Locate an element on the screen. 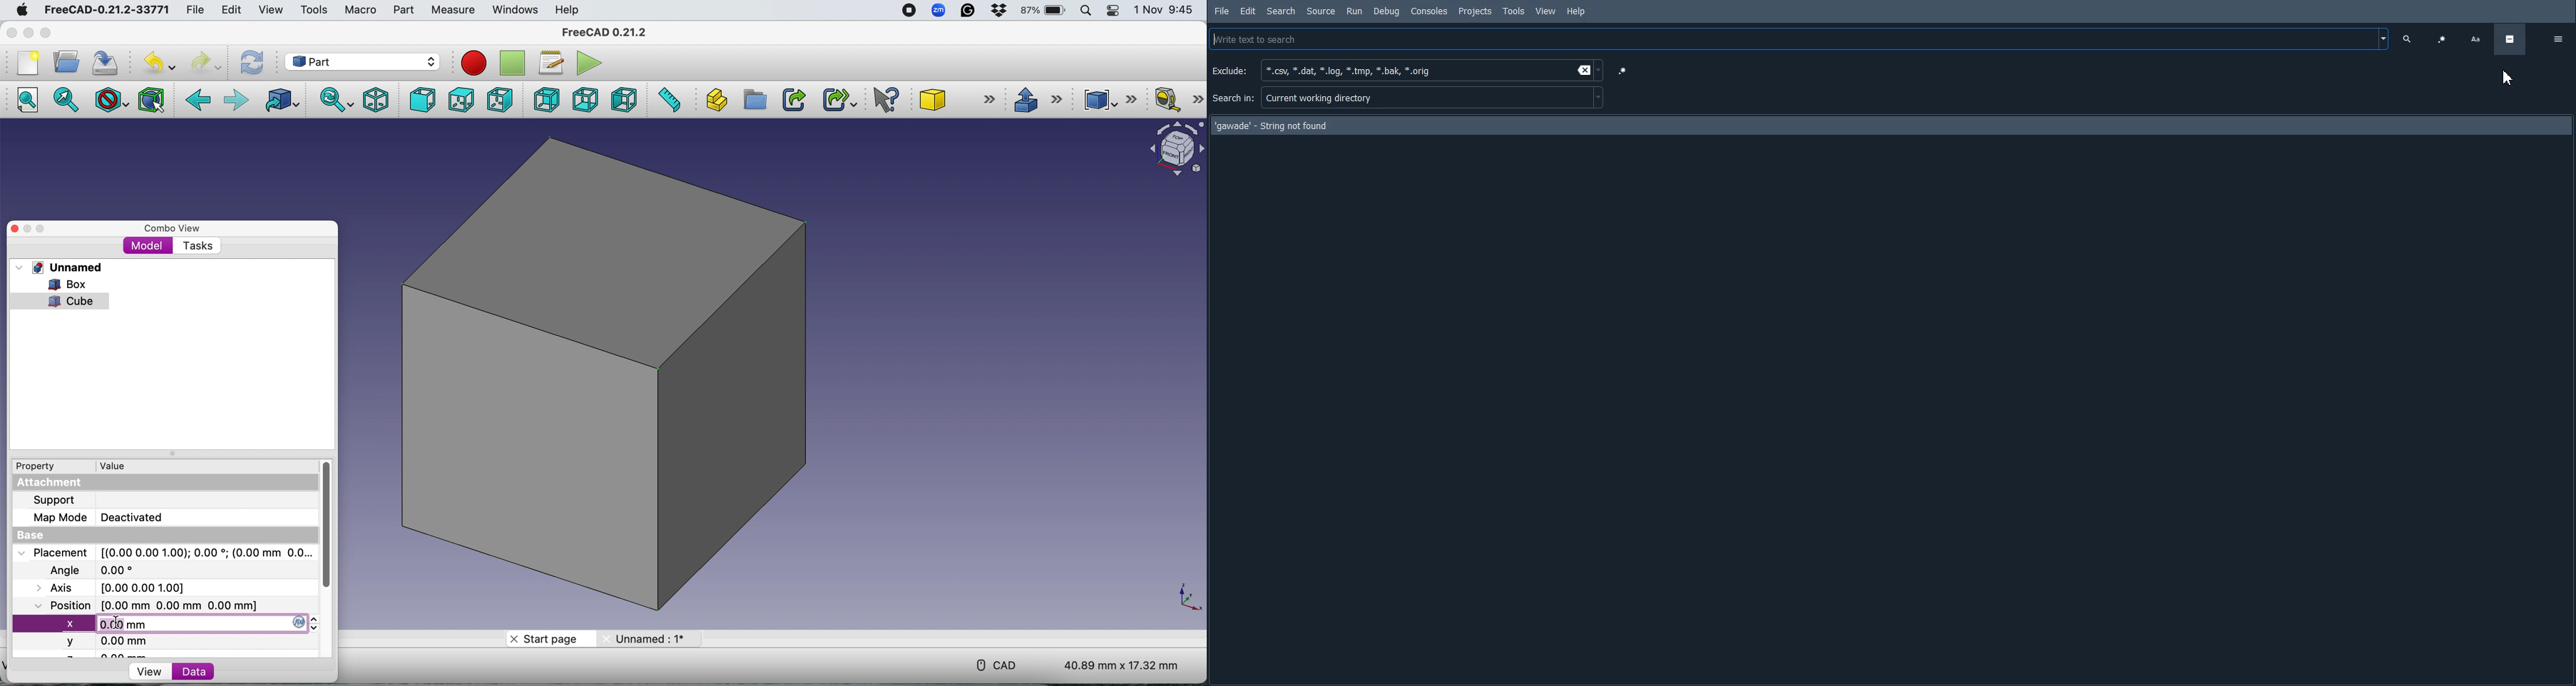  Projects is located at coordinates (1476, 11).